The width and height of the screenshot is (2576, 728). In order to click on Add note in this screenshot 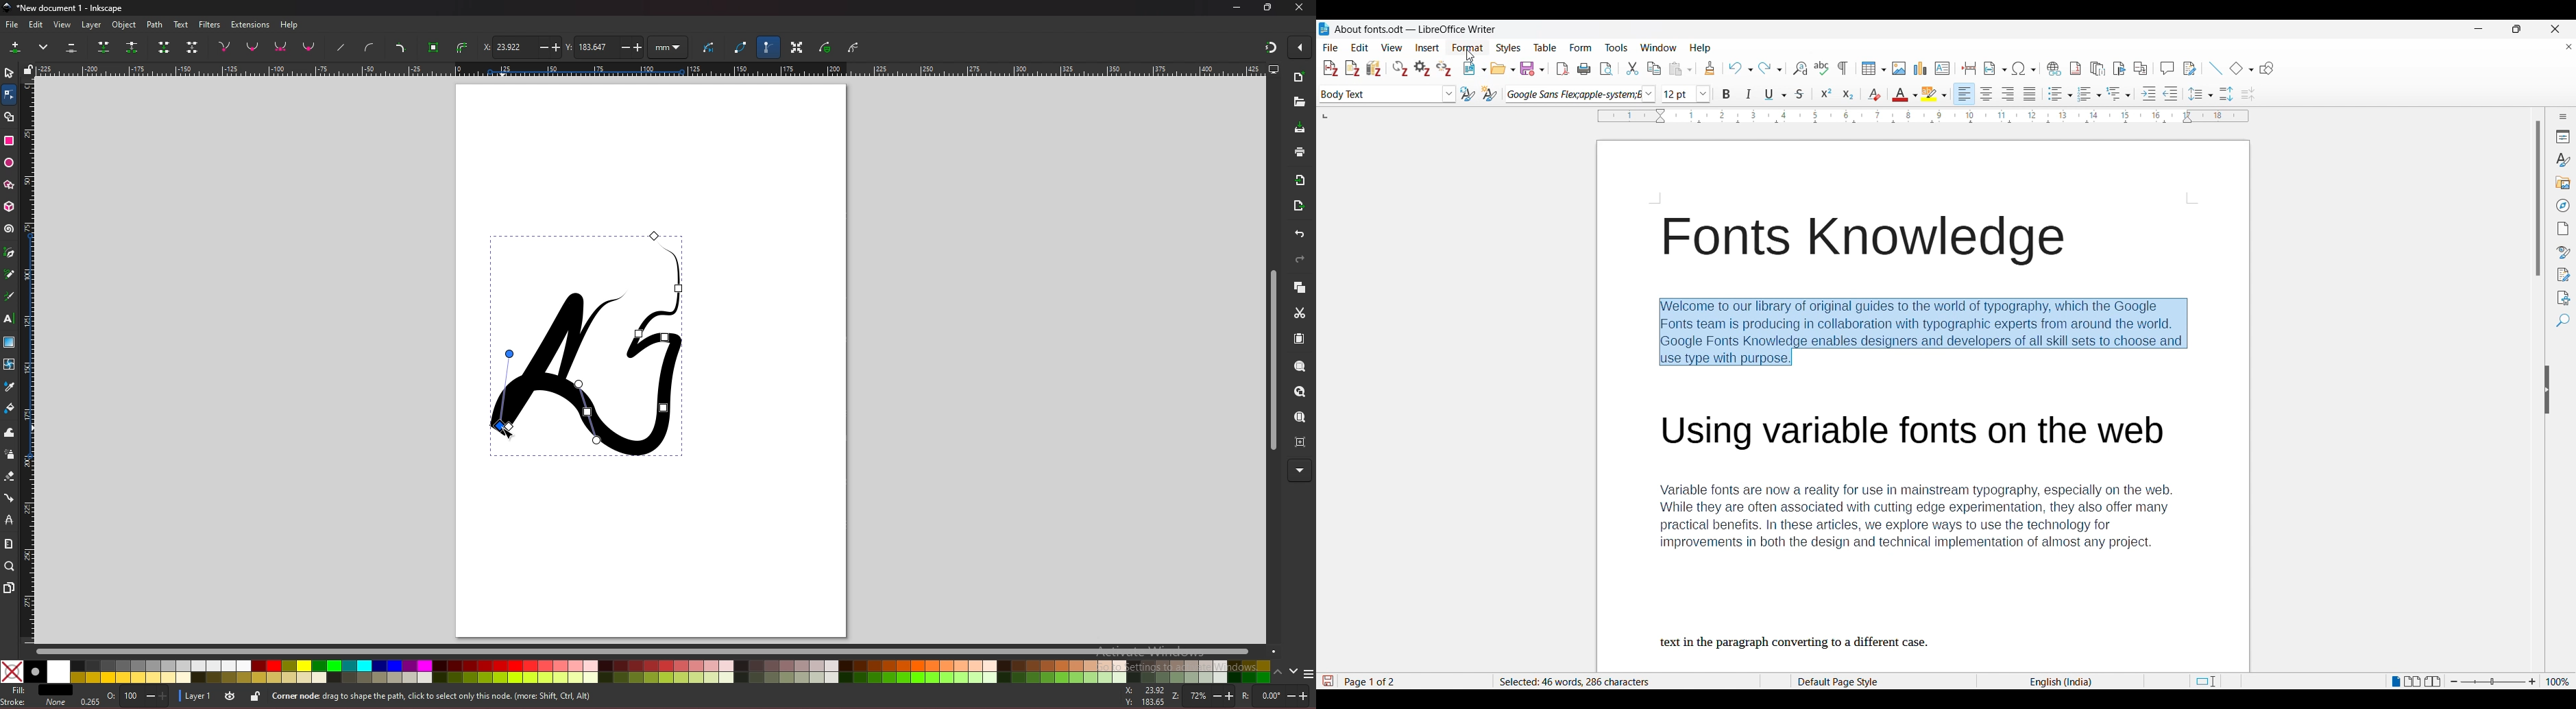, I will do `click(1353, 69)`.